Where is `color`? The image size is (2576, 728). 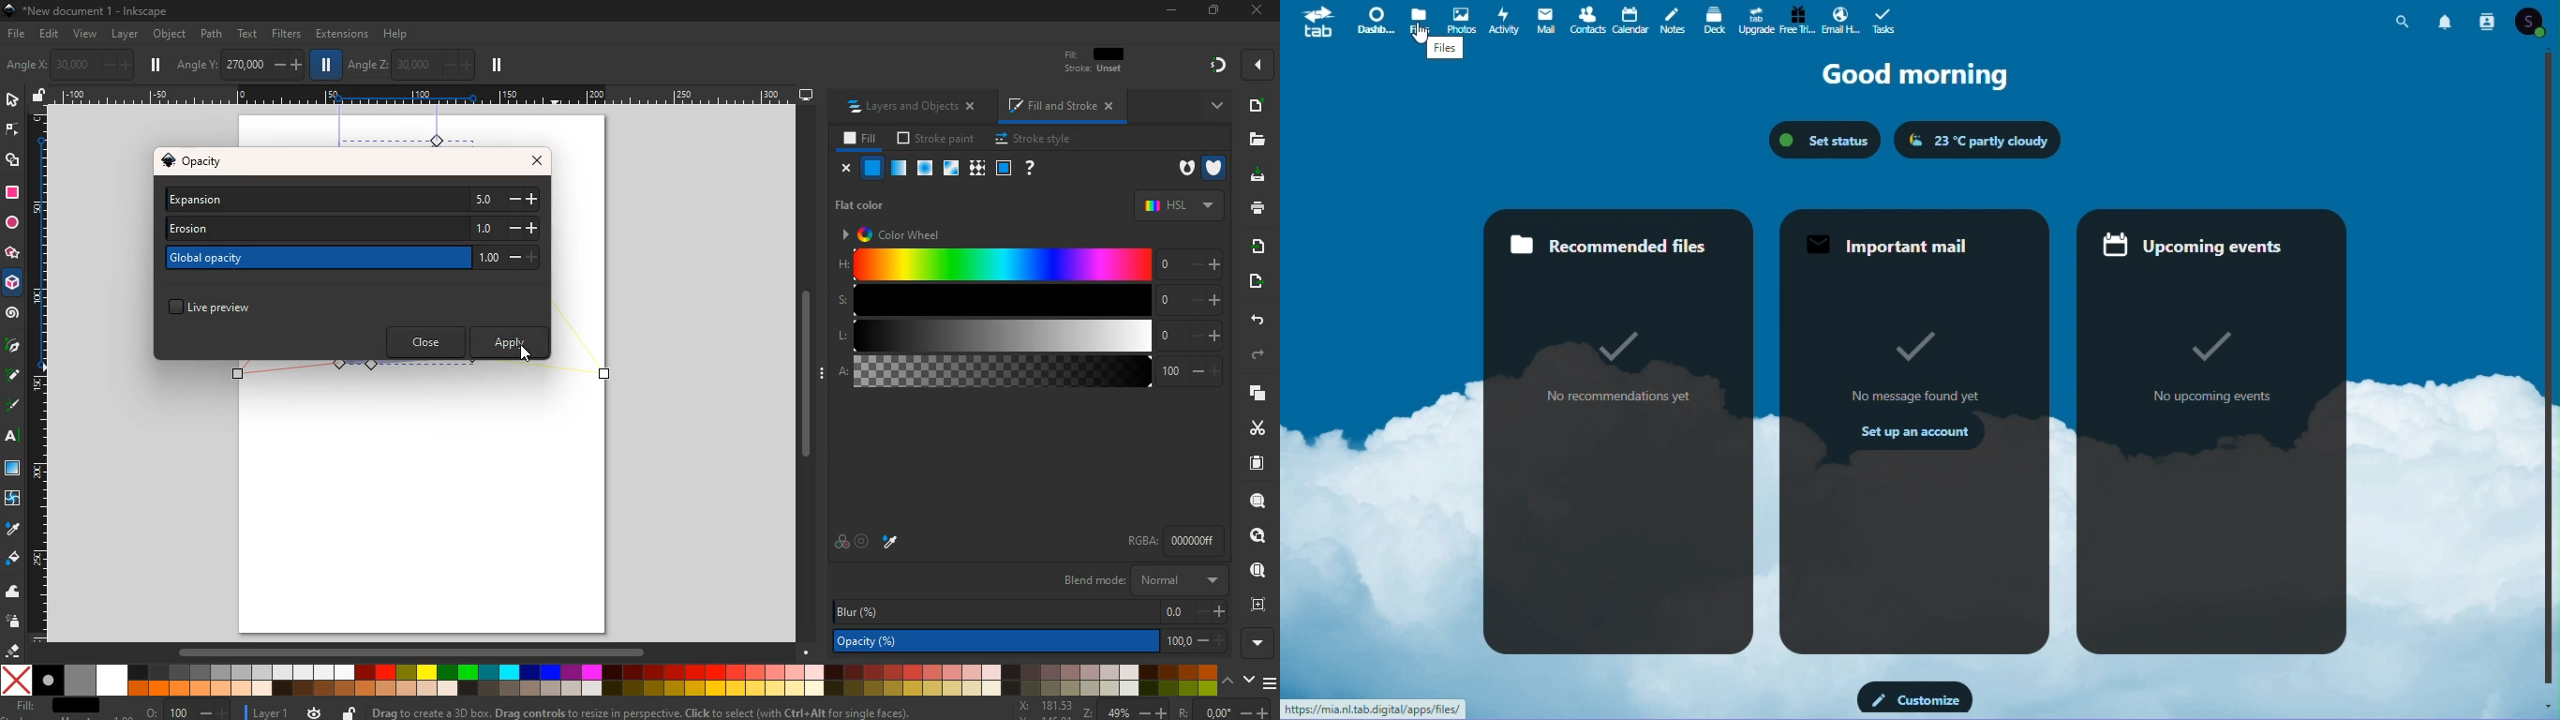 color is located at coordinates (608, 681).